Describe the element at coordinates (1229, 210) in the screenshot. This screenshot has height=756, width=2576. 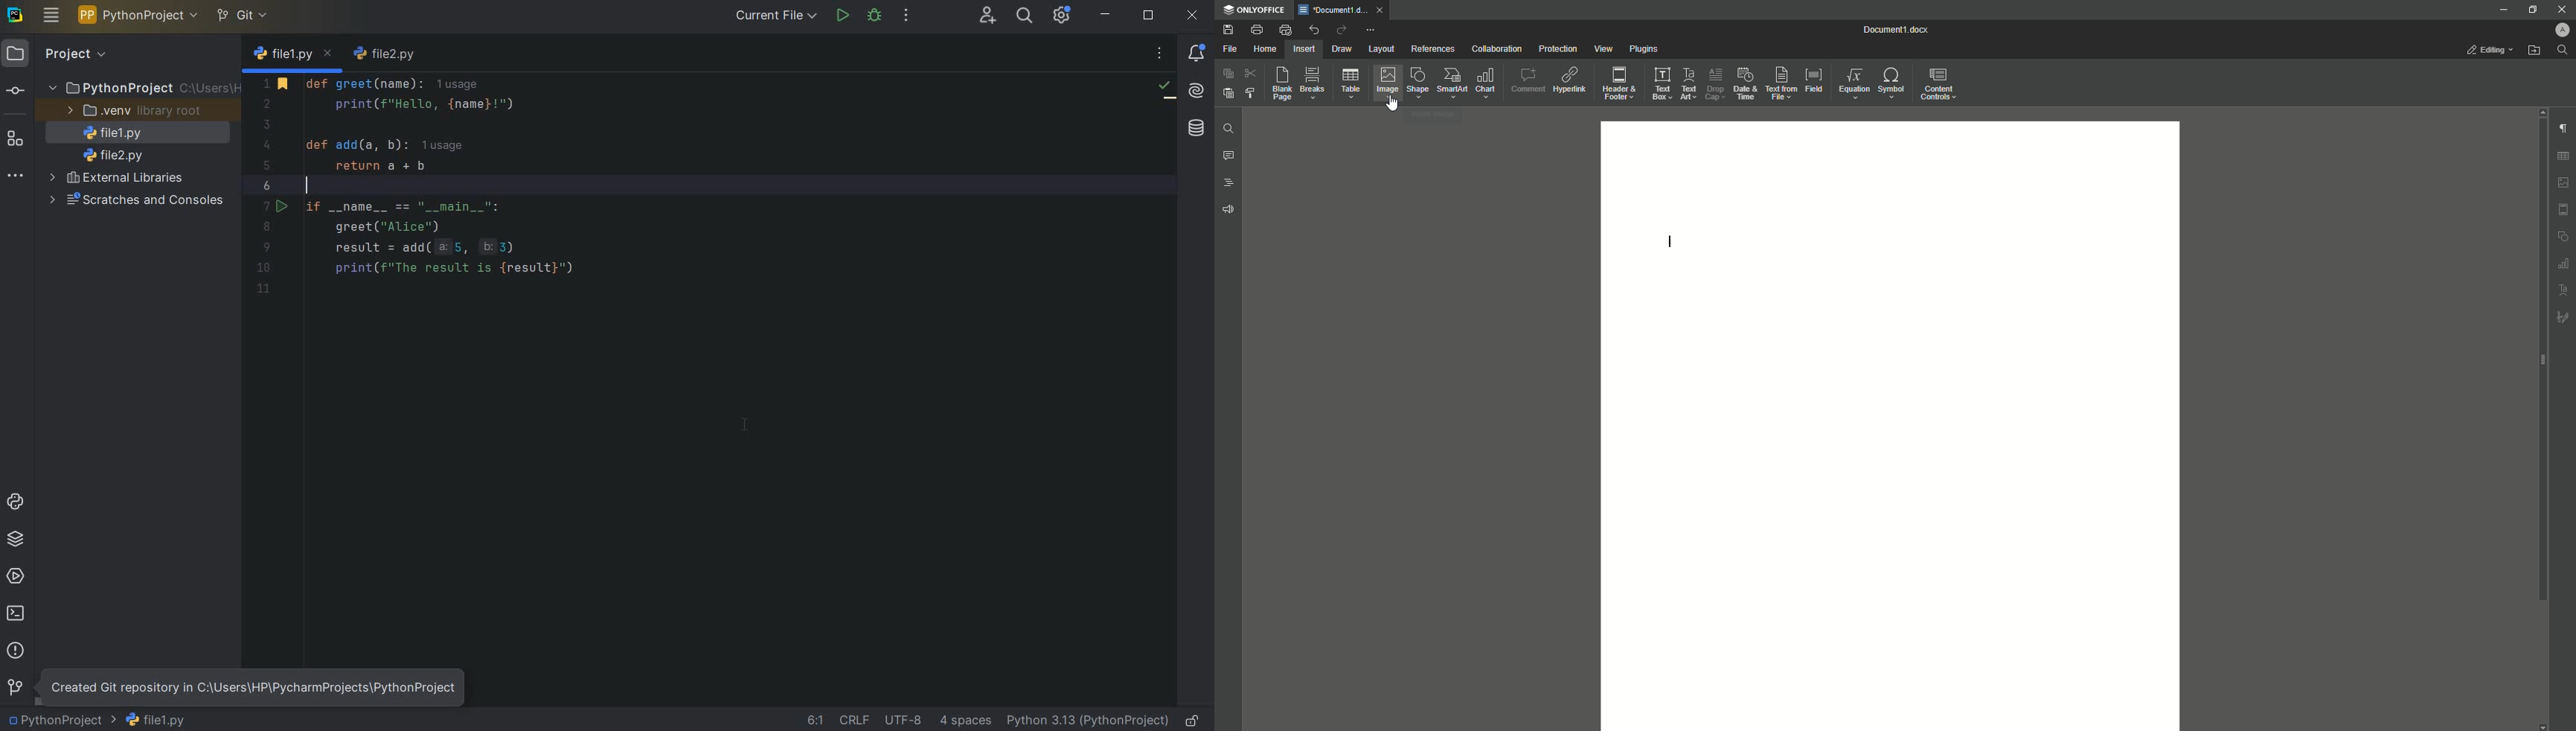
I see `Feedback` at that location.